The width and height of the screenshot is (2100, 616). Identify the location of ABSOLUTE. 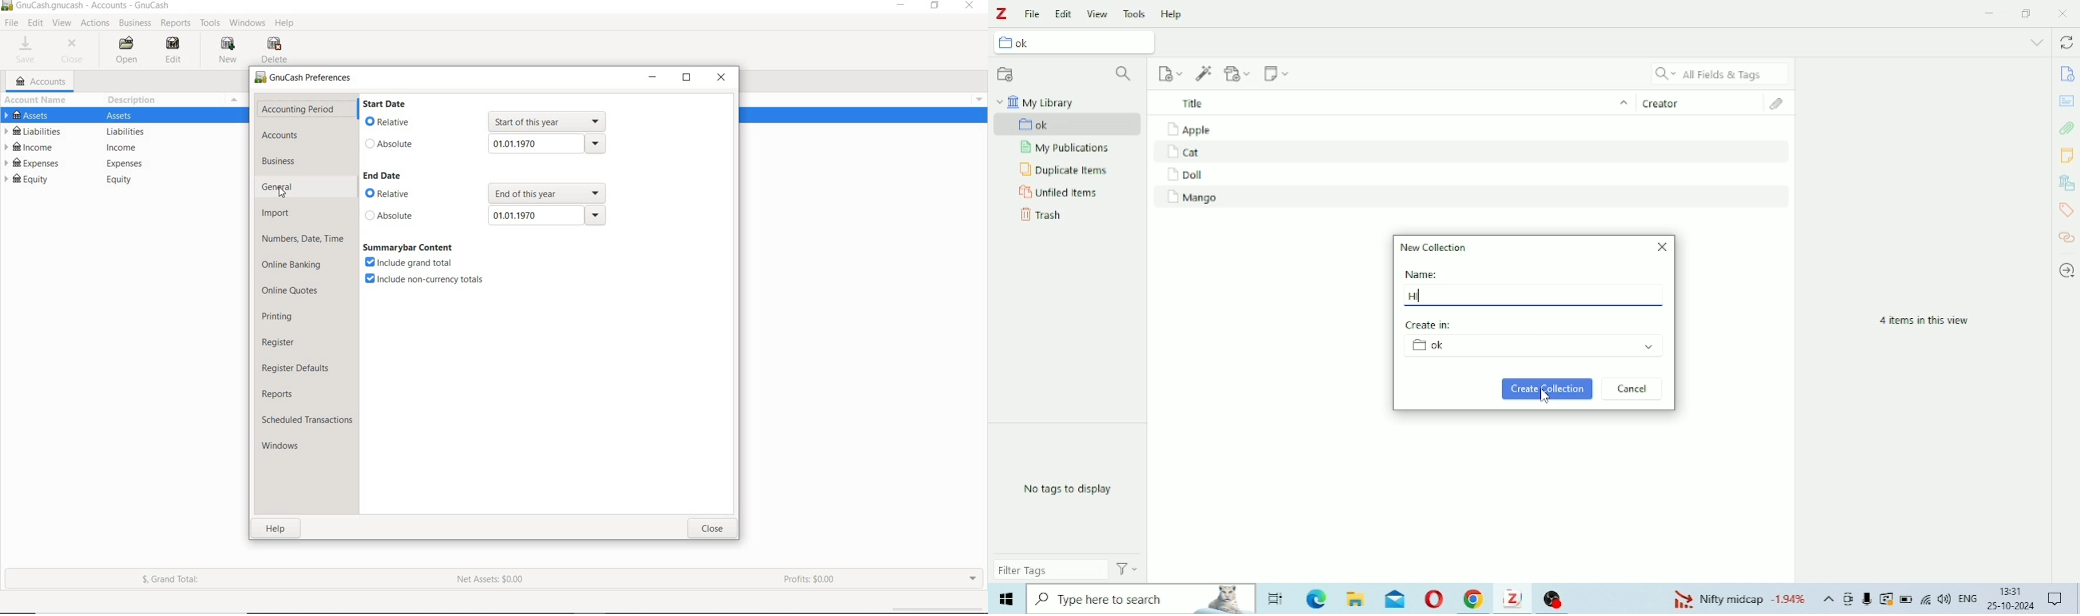
(401, 146).